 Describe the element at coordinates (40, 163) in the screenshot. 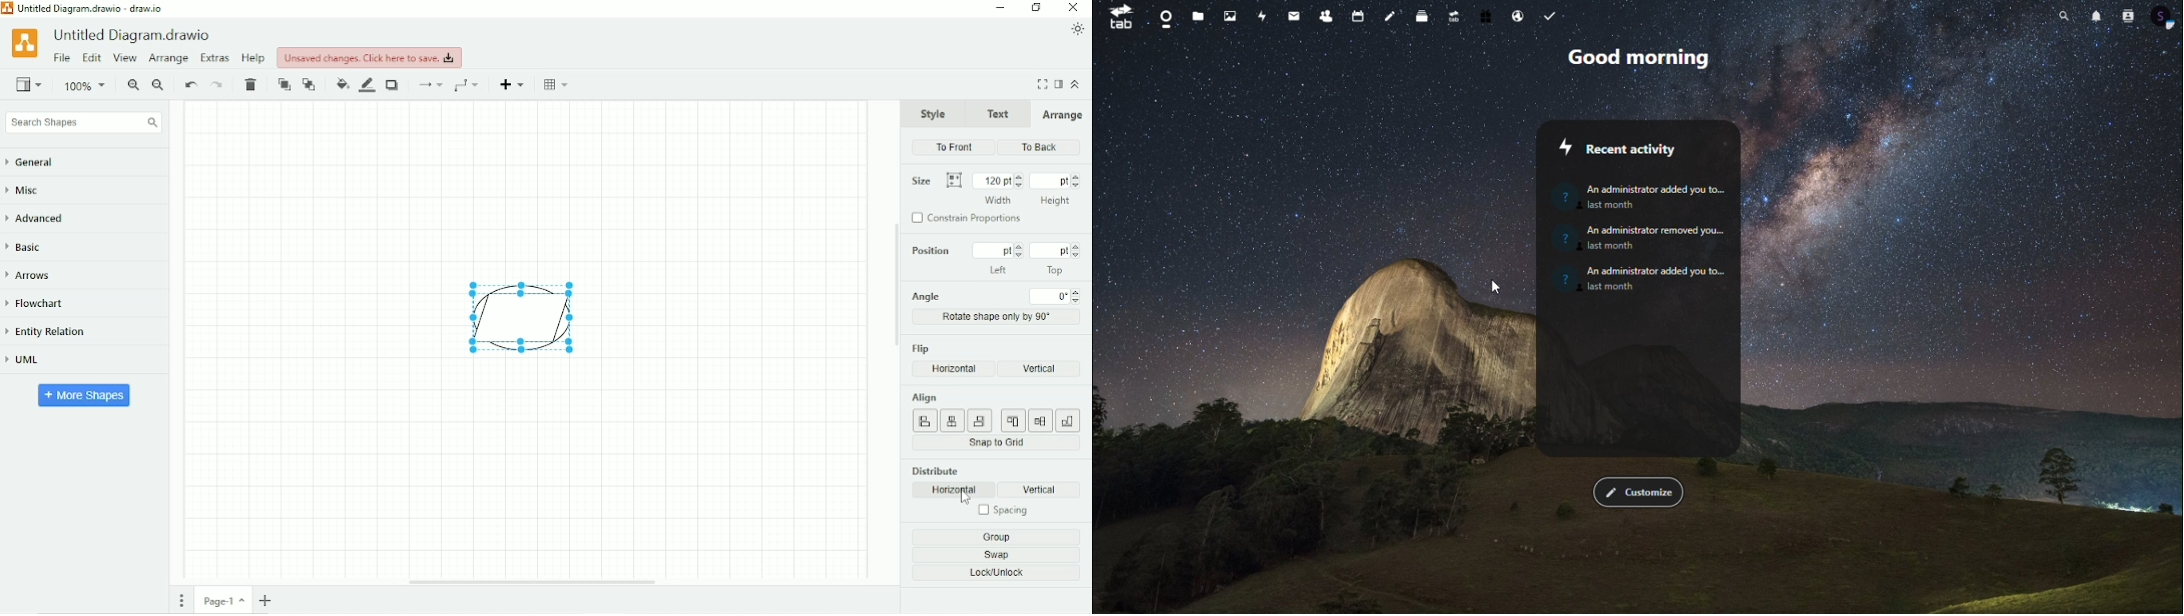

I see `General` at that location.